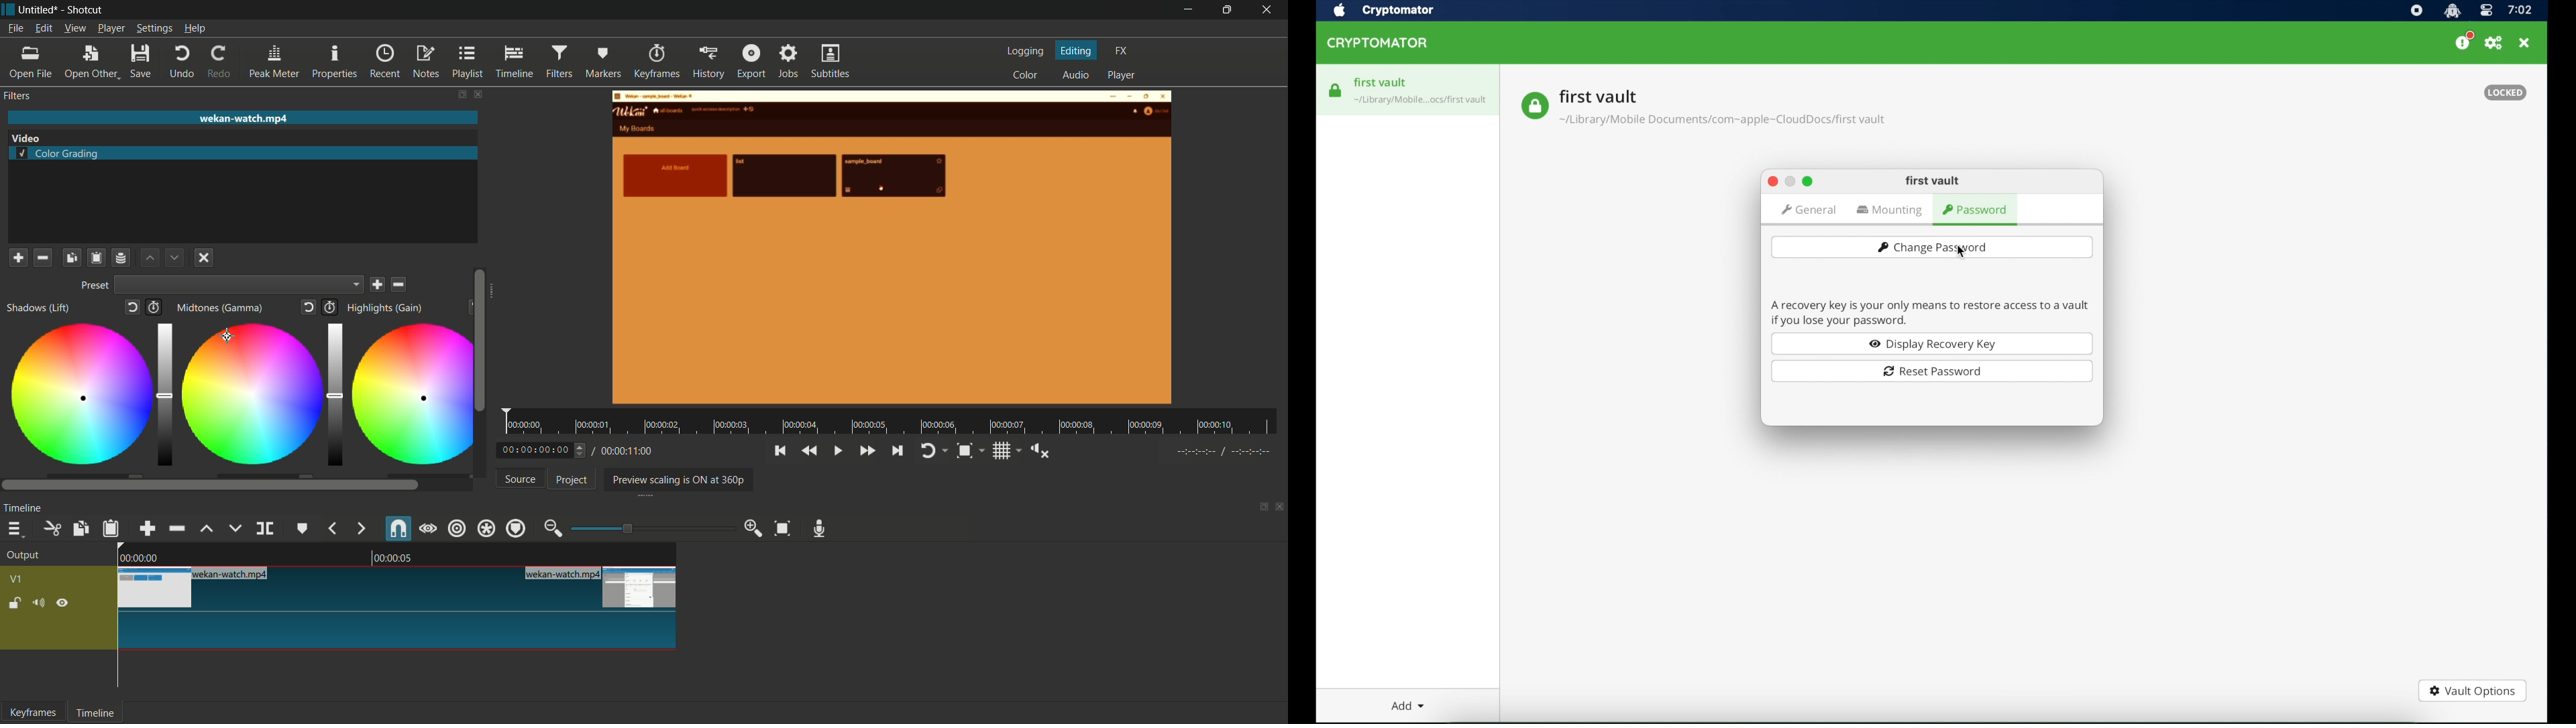  I want to click on ripple markers, so click(517, 528).